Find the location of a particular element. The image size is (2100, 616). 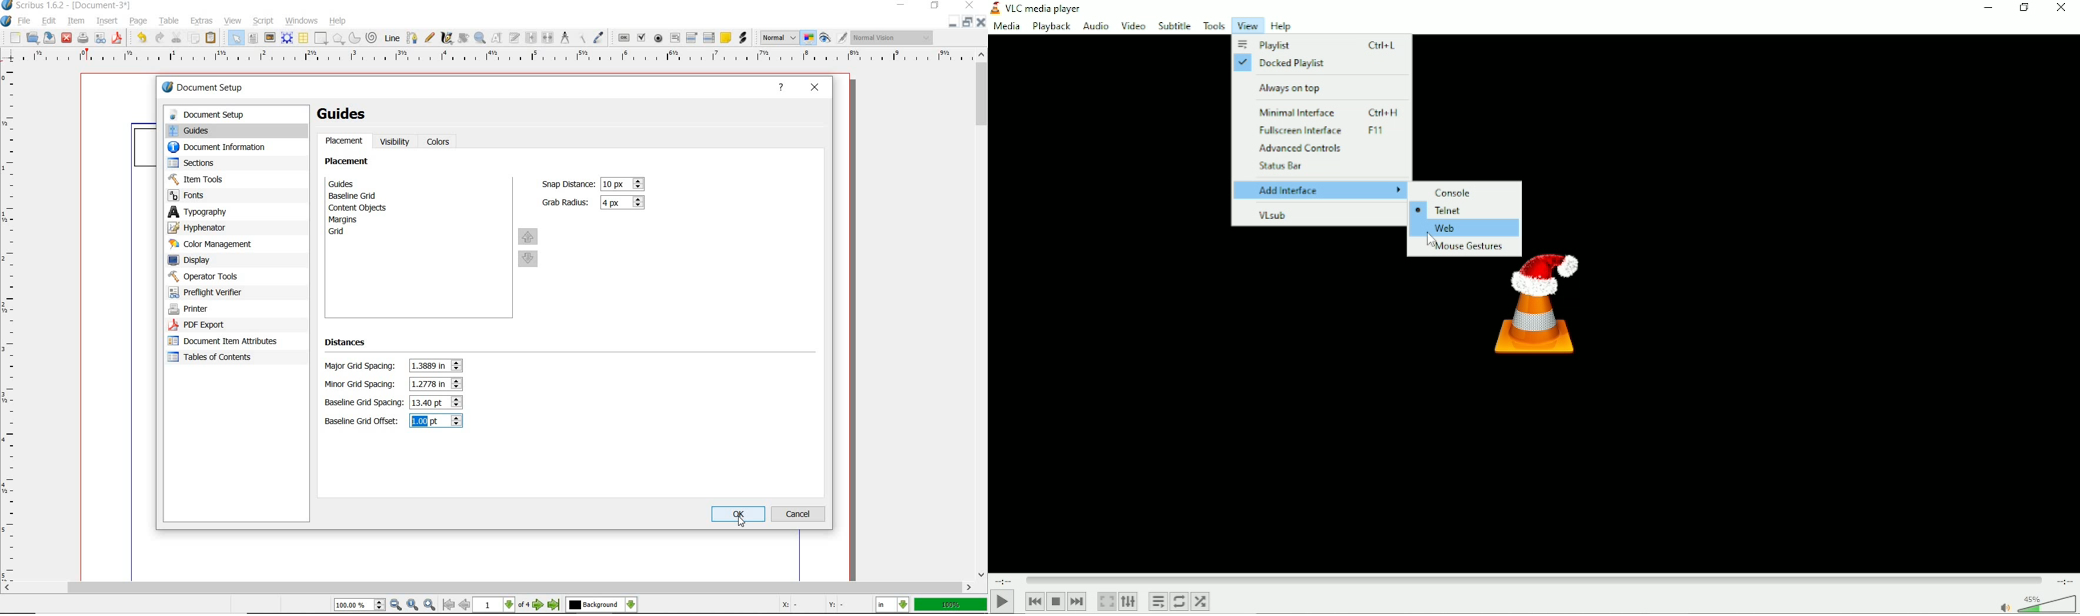

X: - Y: - is located at coordinates (810, 605).